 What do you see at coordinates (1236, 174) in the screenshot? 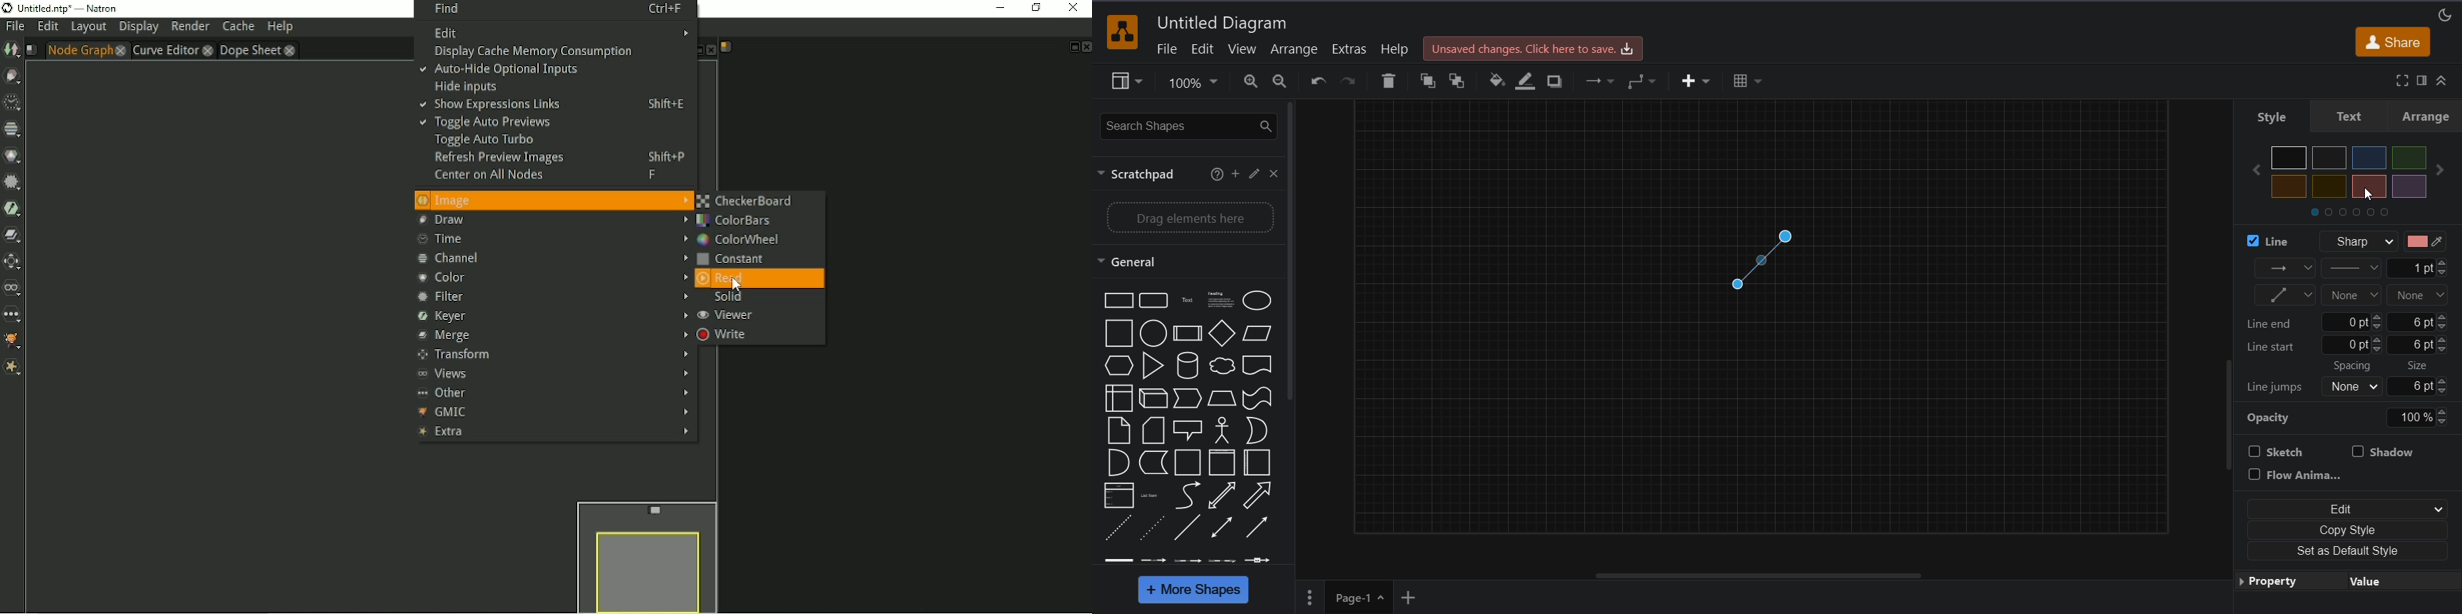
I see `add` at bounding box center [1236, 174].